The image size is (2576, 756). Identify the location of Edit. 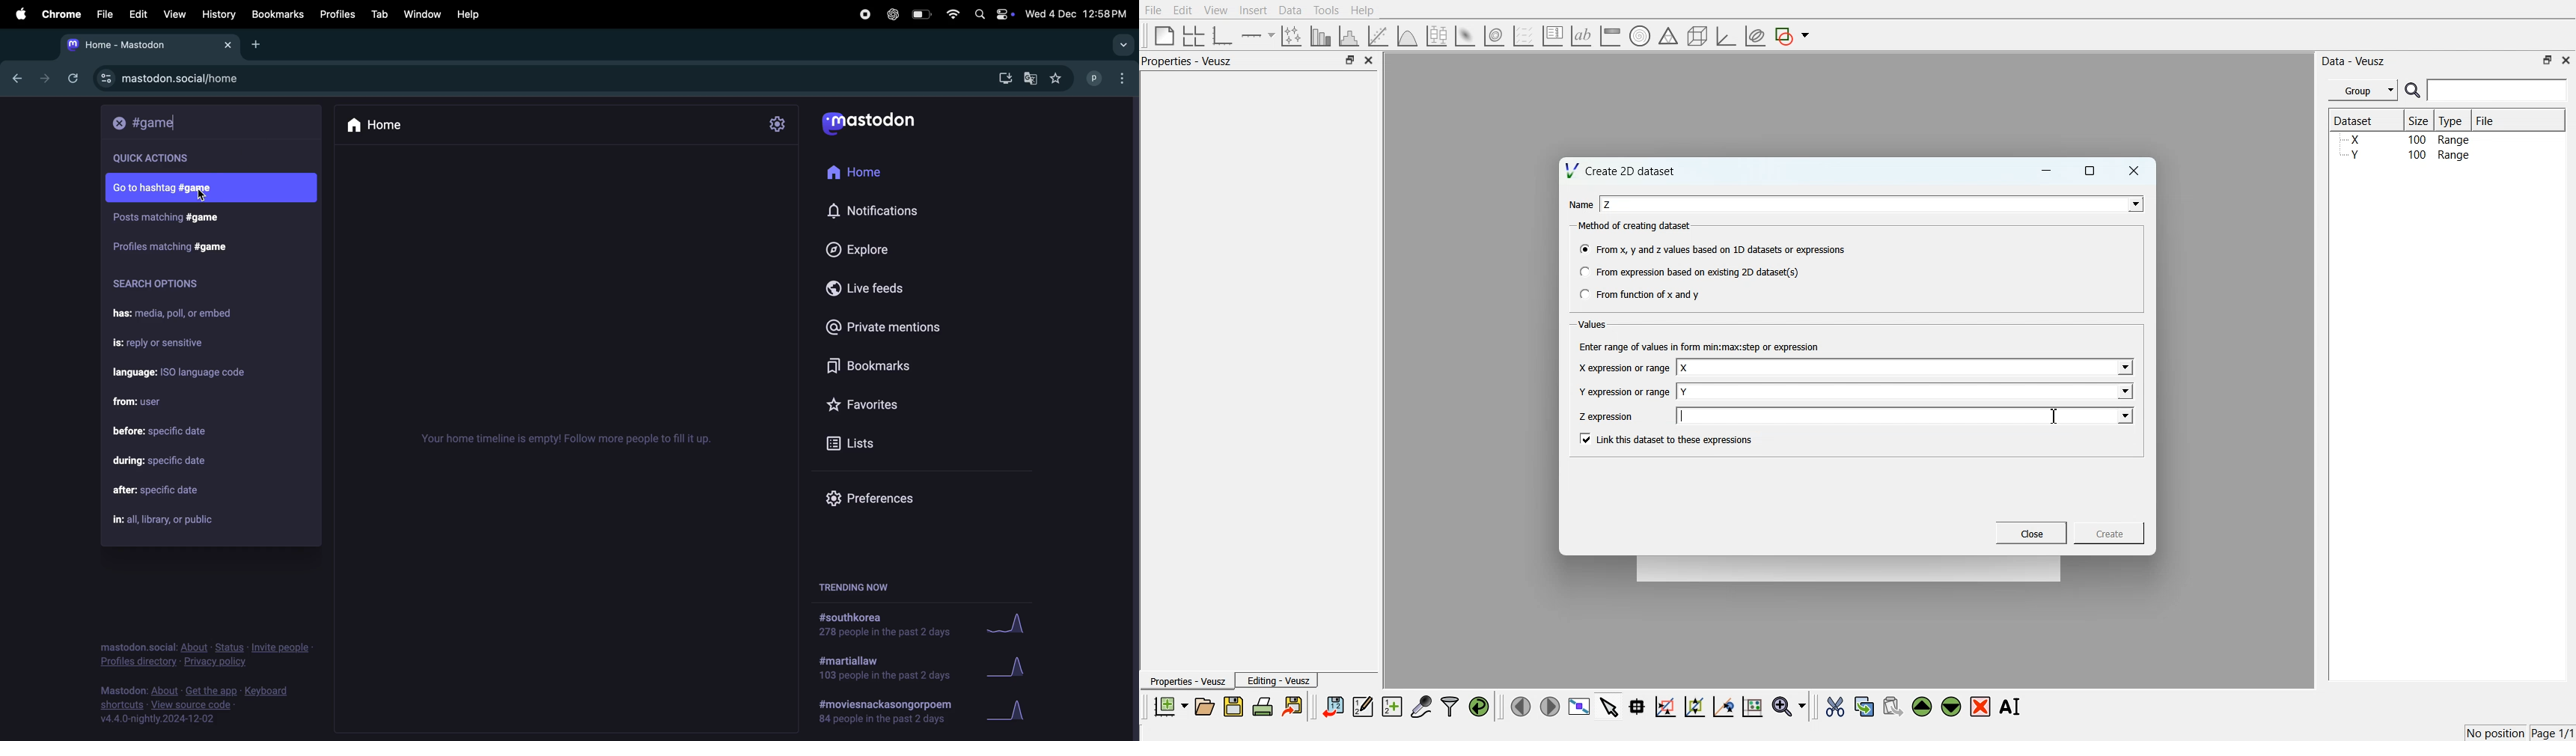
(139, 12).